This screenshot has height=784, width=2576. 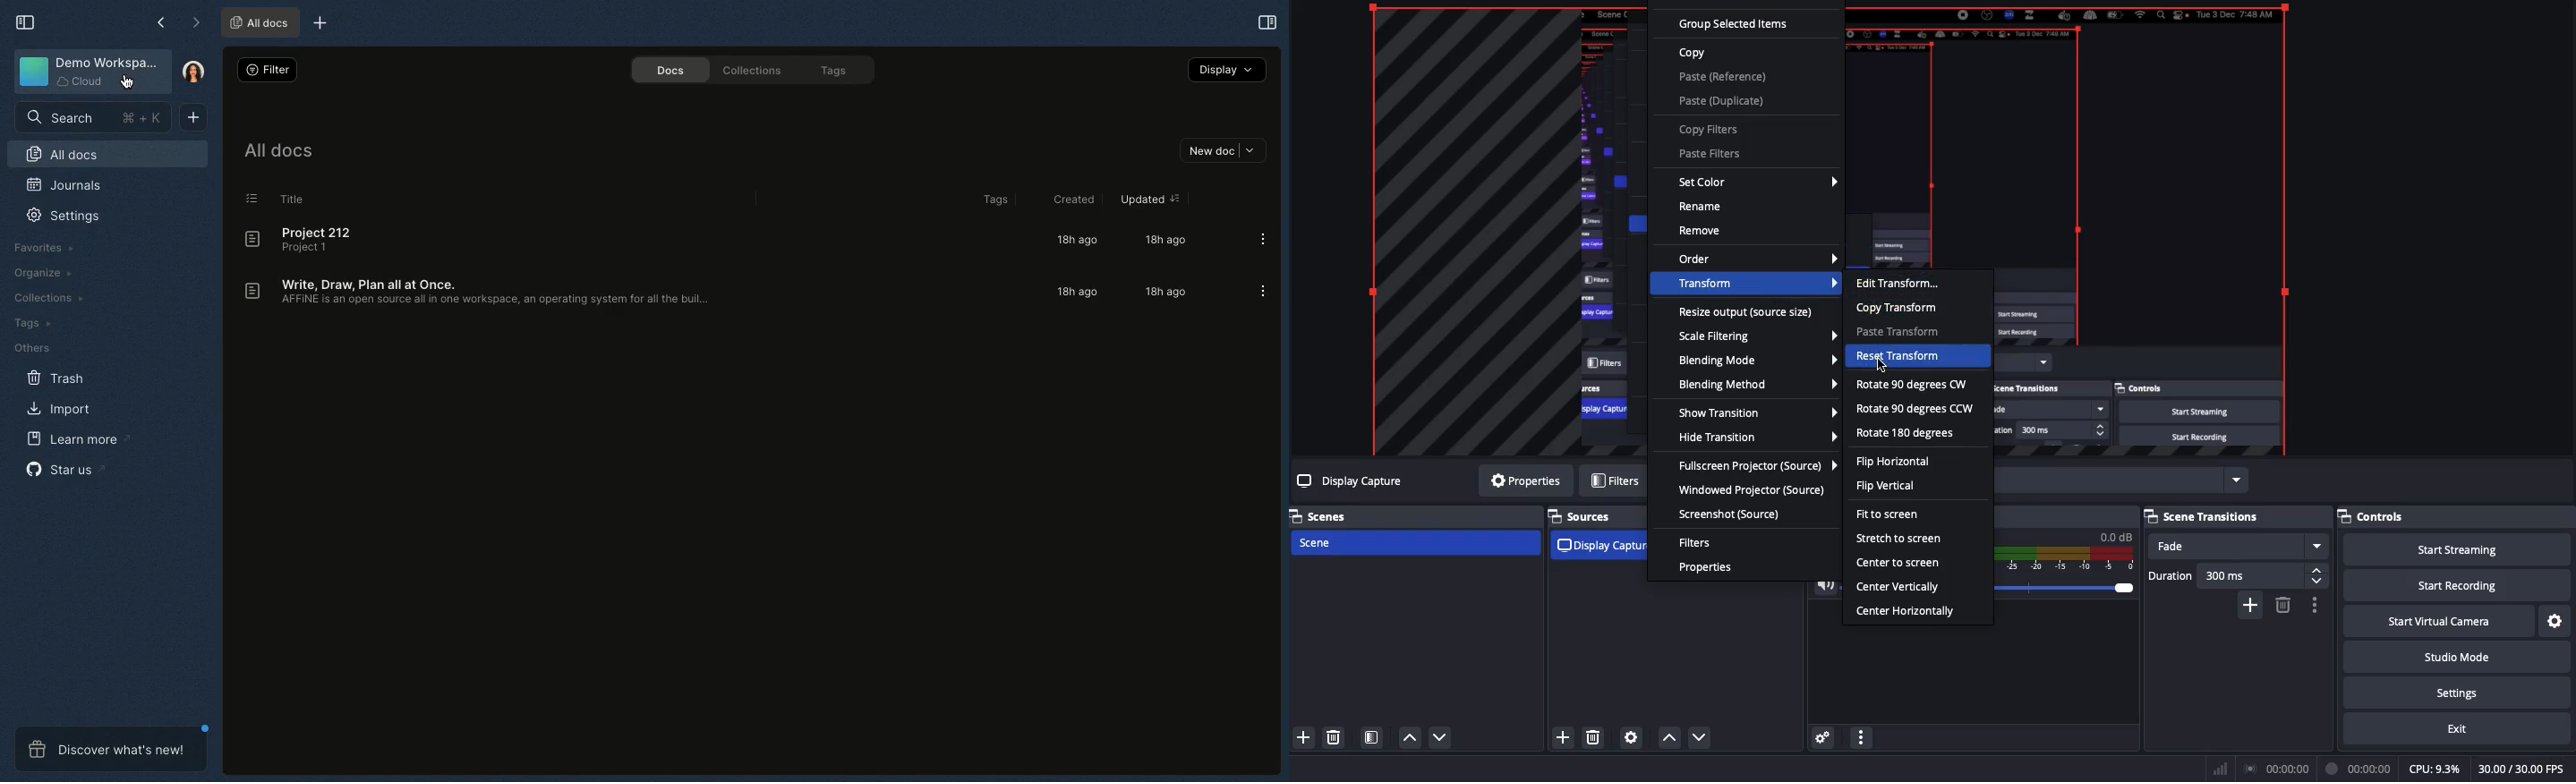 I want to click on Show transition, so click(x=1759, y=414).